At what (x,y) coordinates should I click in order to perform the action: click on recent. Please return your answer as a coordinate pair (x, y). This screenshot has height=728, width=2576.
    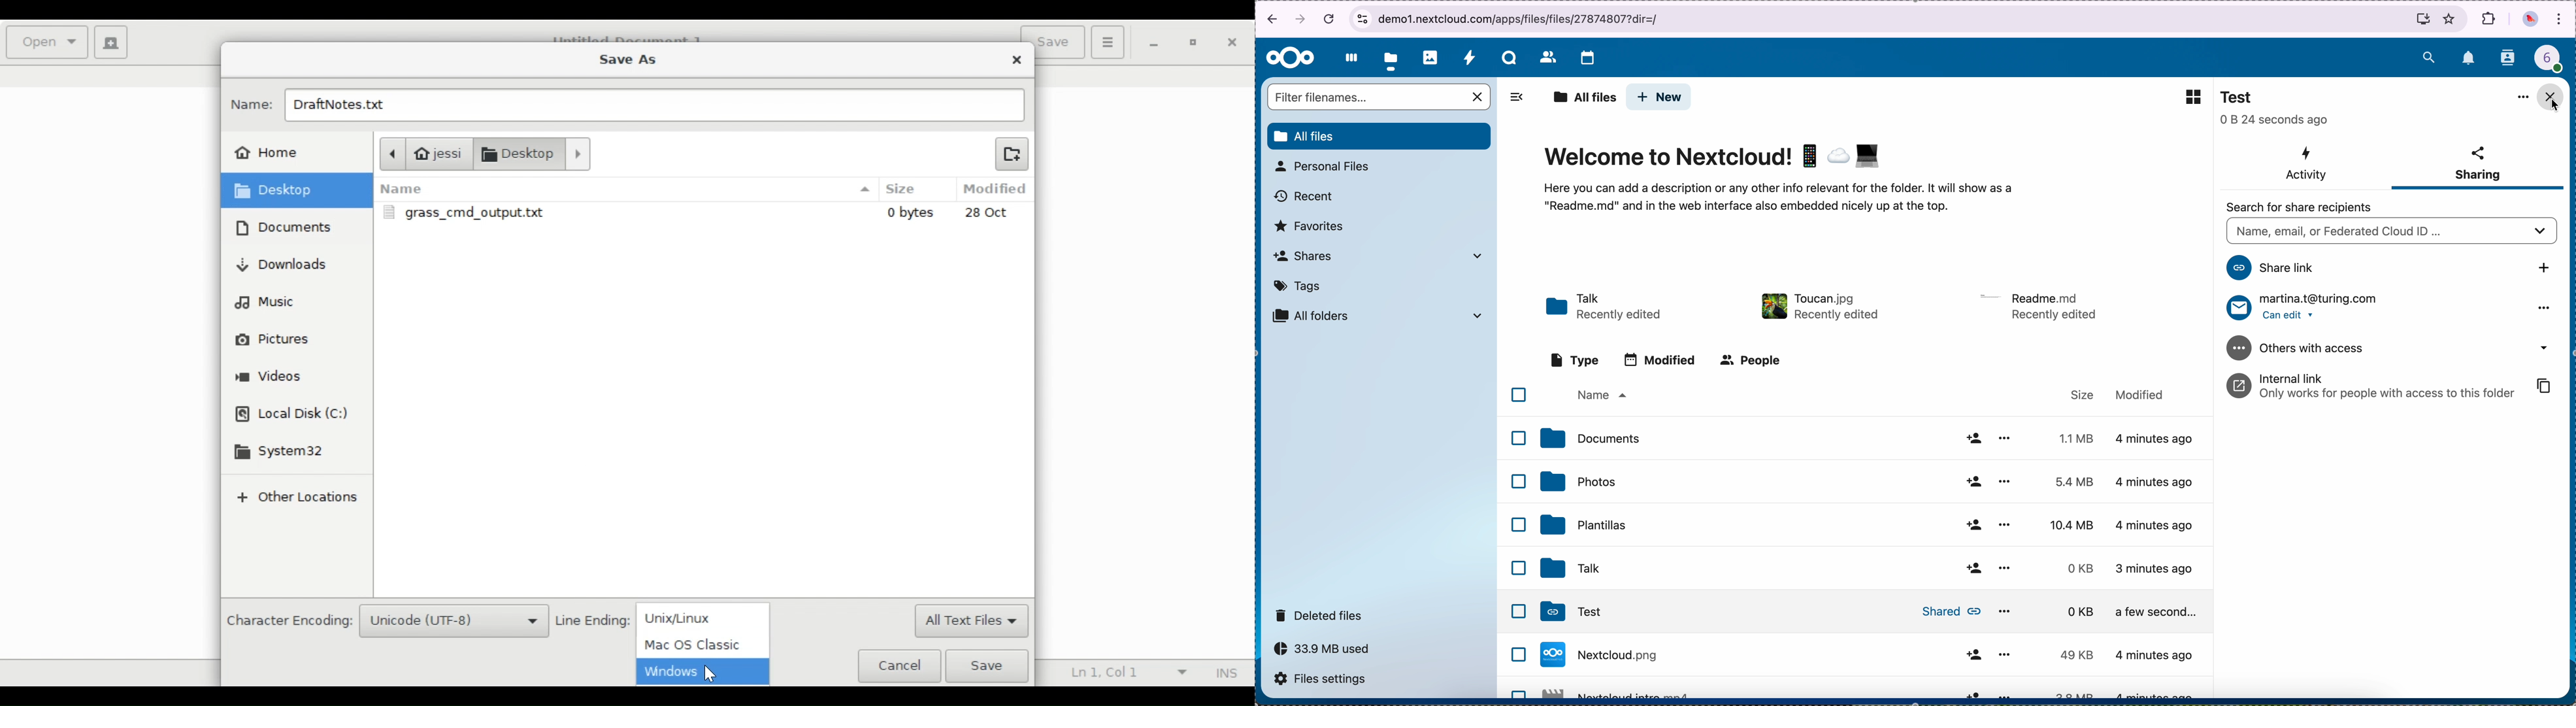
    Looking at the image, I should click on (1305, 197).